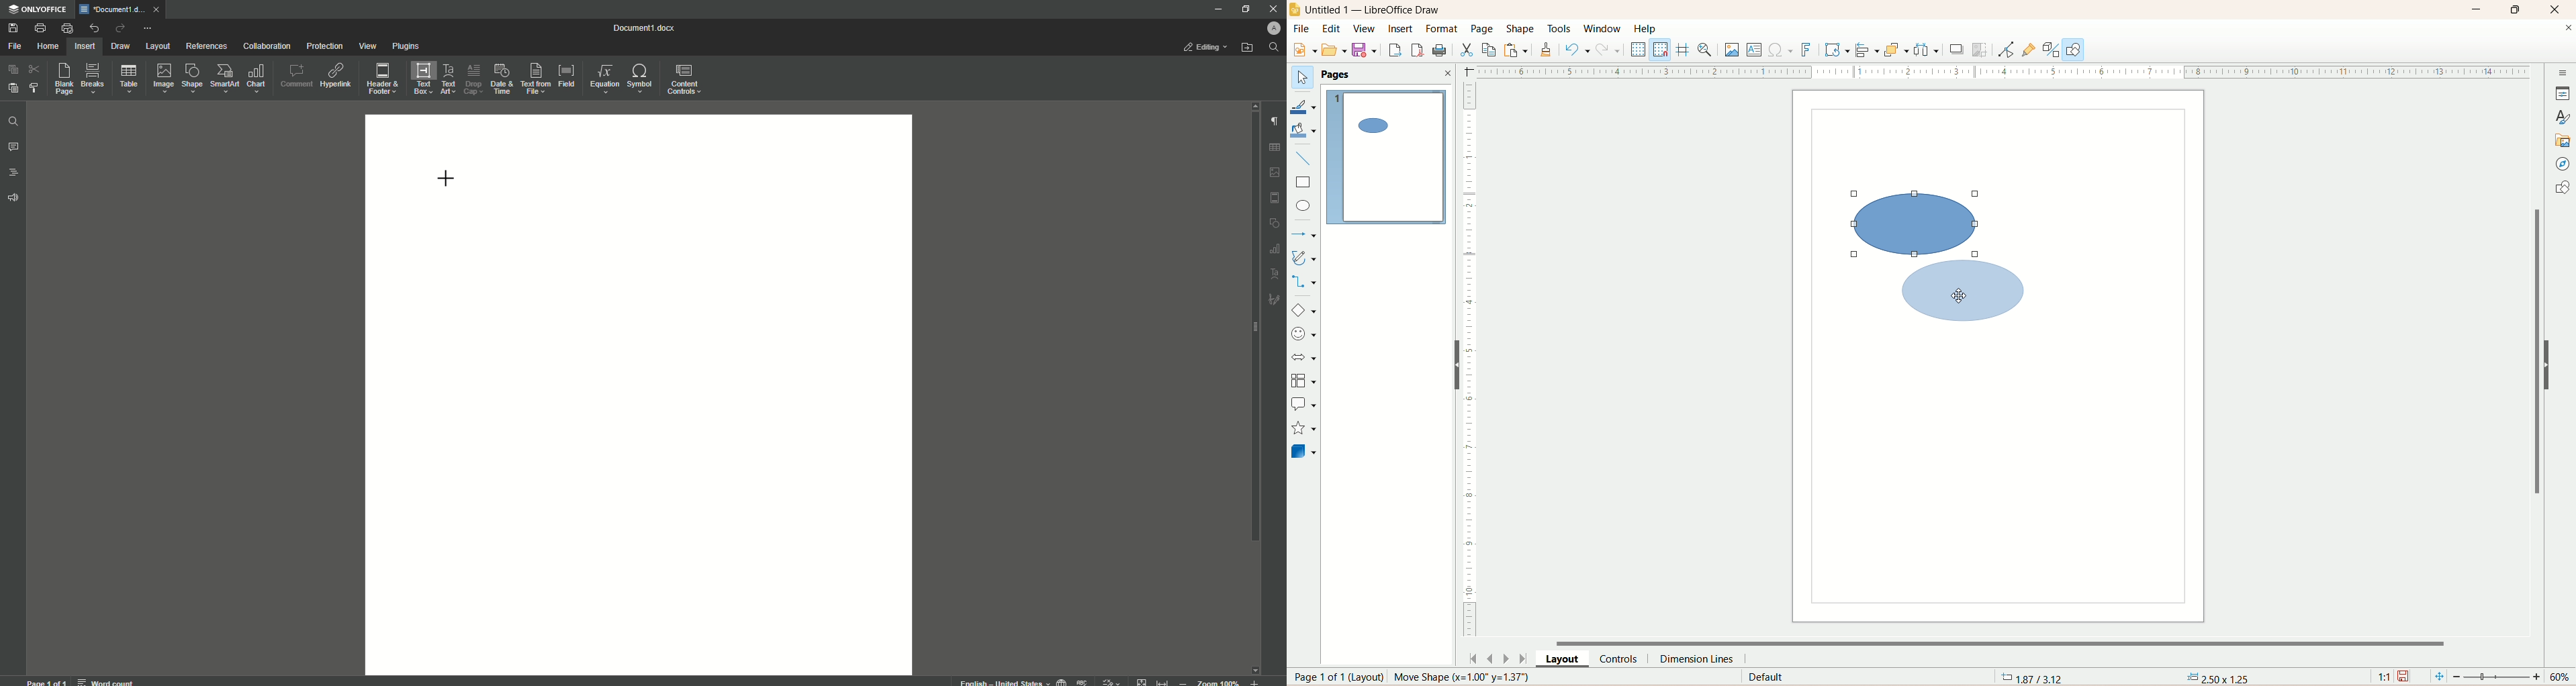 This screenshot has height=700, width=2576. What do you see at coordinates (1972, 293) in the screenshot?
I see `shape` at bounding box center [1972, 293].